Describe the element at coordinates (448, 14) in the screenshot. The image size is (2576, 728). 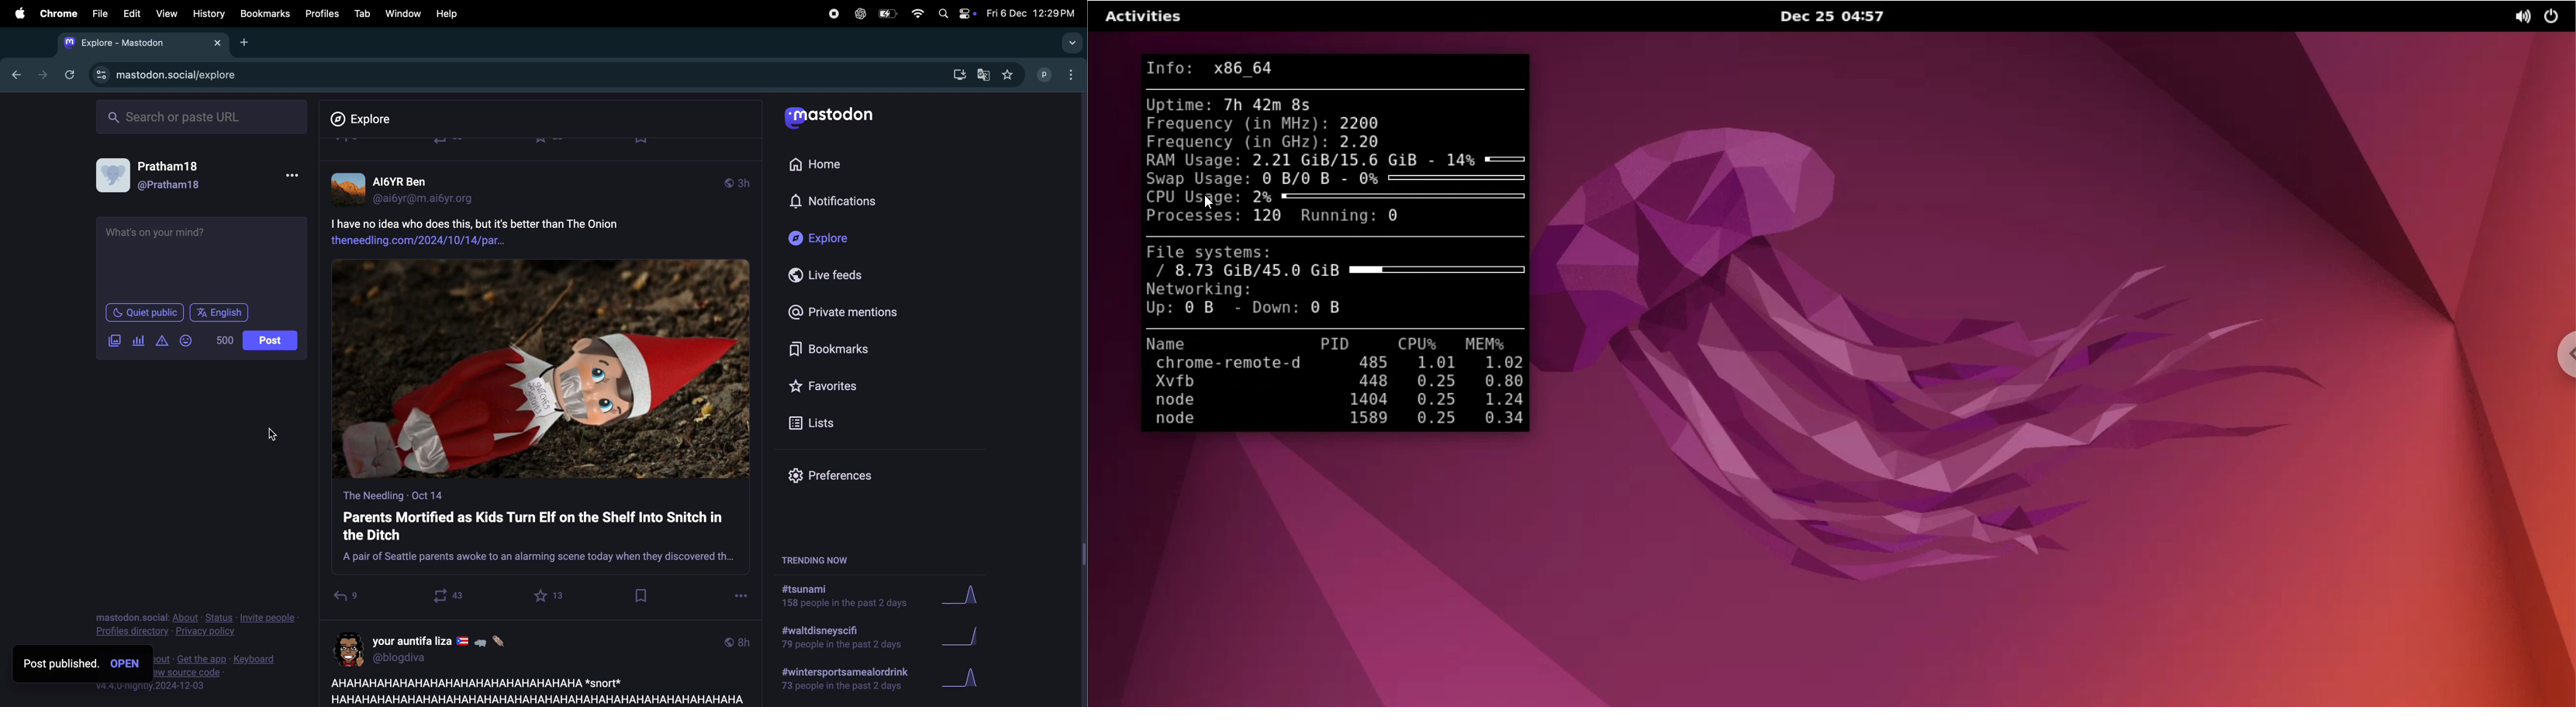
I see `help` at that location.